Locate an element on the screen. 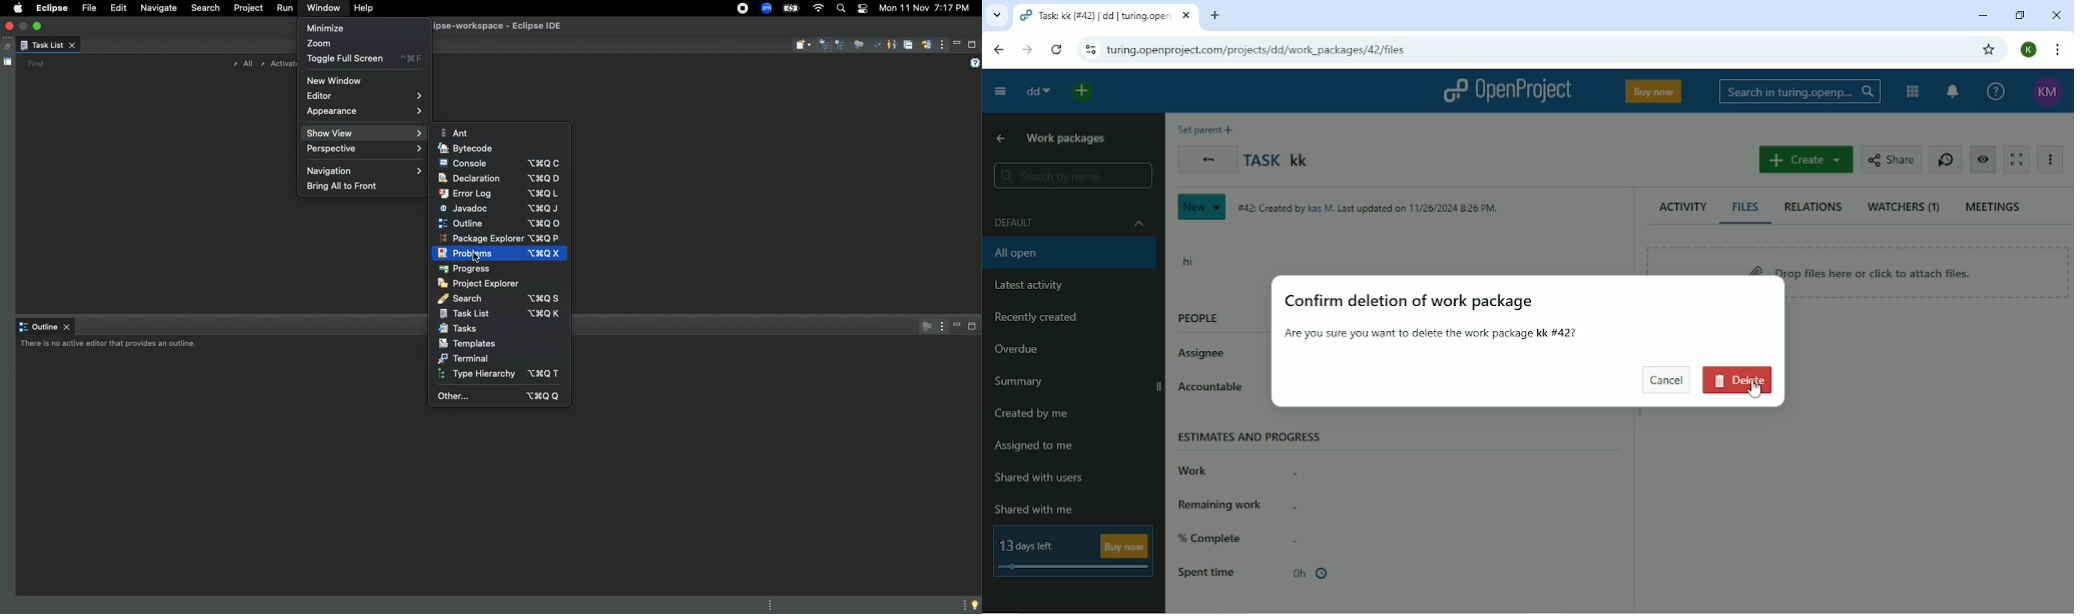  Minimize is located at coordinates (958, 326).